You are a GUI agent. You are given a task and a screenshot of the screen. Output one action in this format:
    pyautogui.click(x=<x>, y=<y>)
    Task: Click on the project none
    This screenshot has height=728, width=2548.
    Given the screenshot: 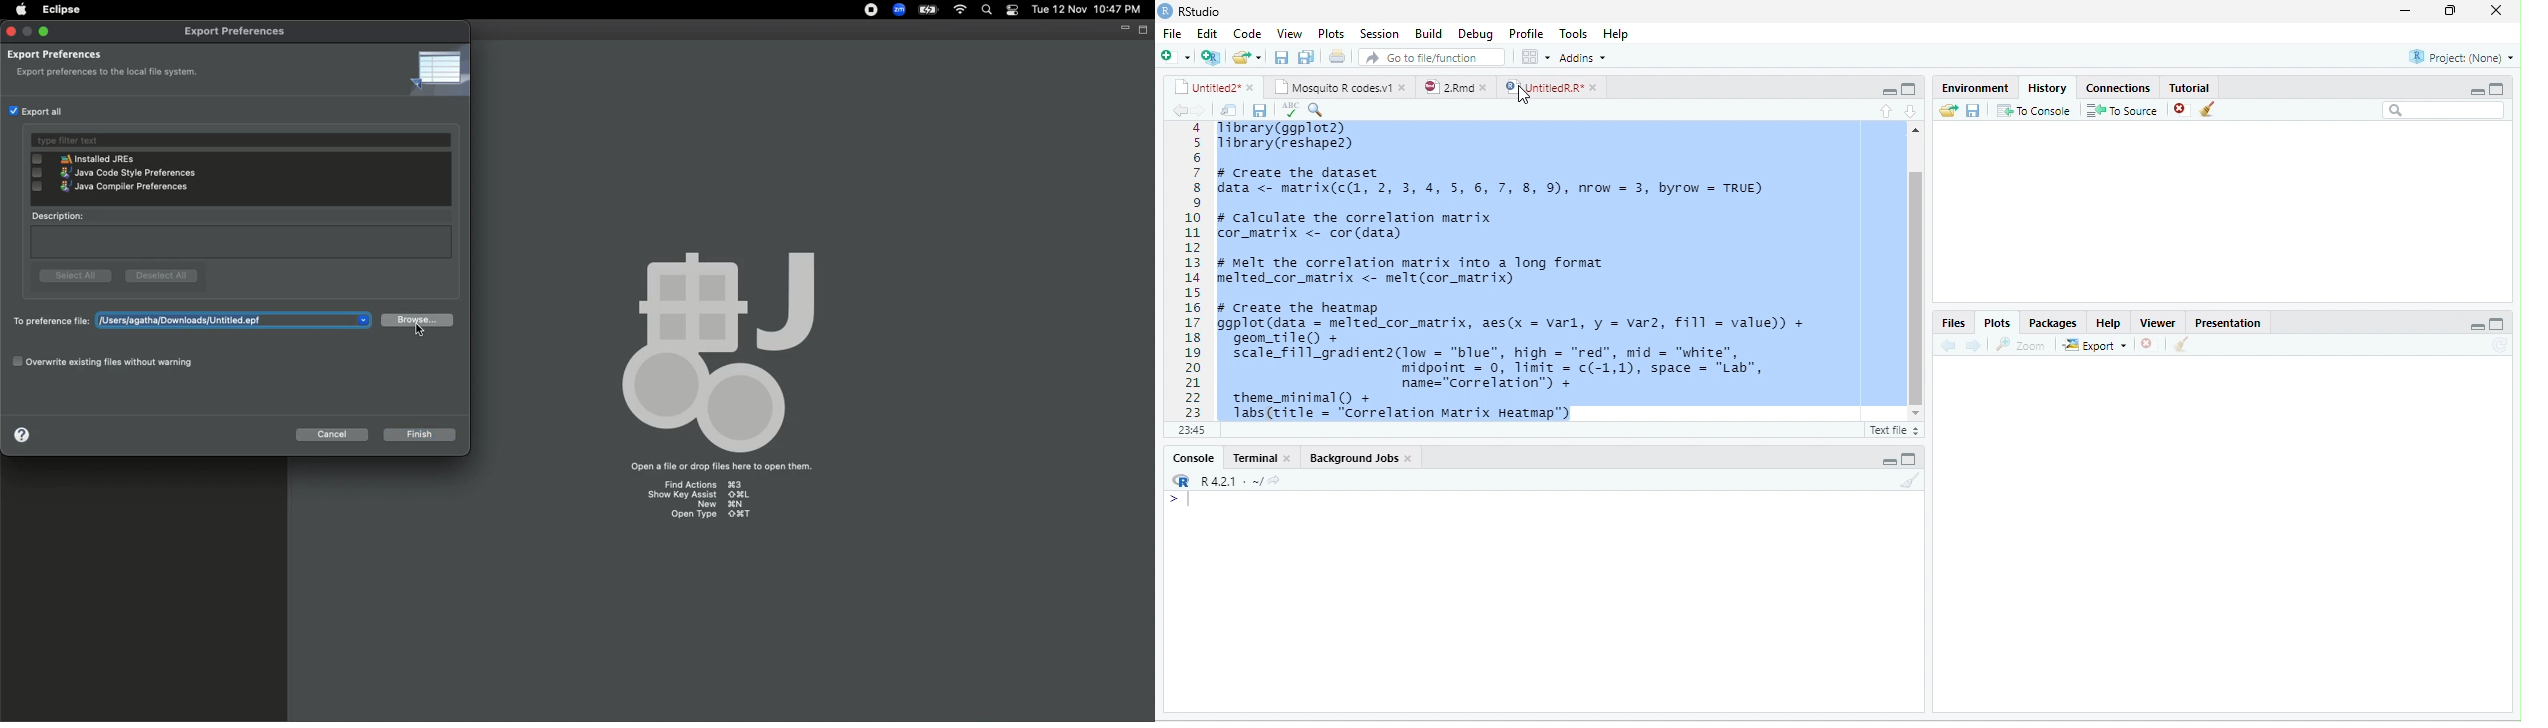 What is the action you would take?
    pyautogui.click(x=2450, y=58)
    